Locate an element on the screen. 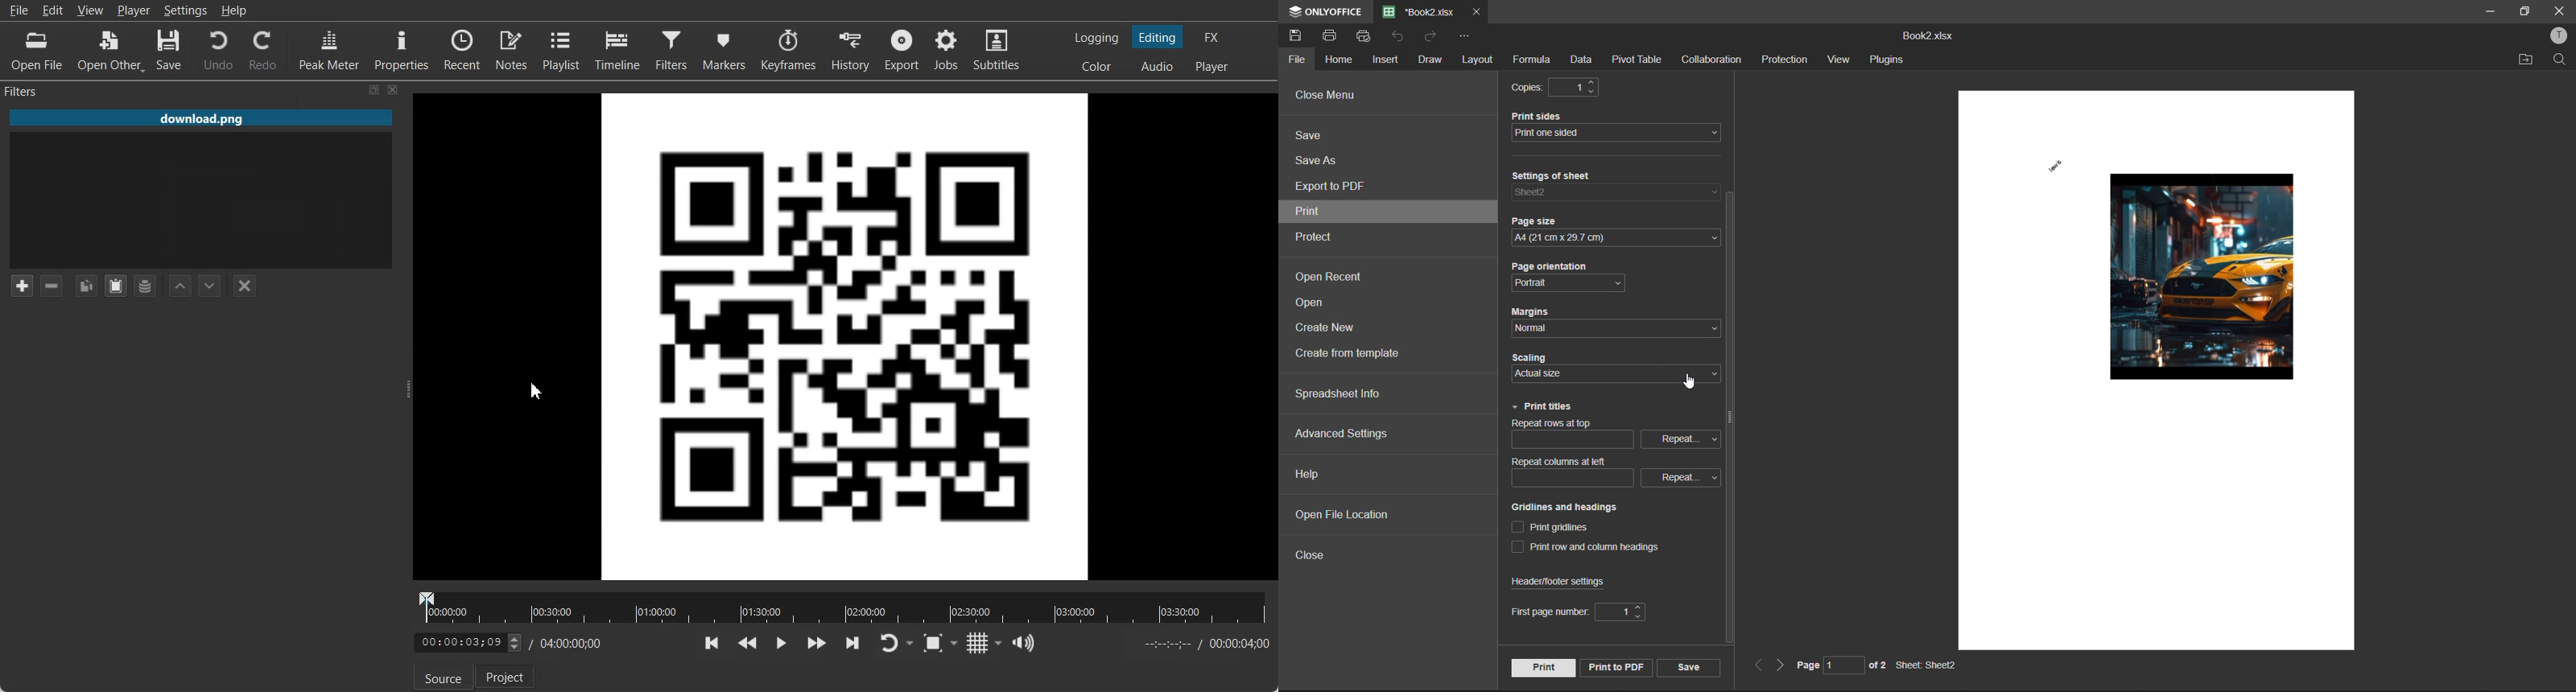 Image resolution: width=2576 pixels, height=700 pixels. Peak Meter is located at coordinates (330, 48).